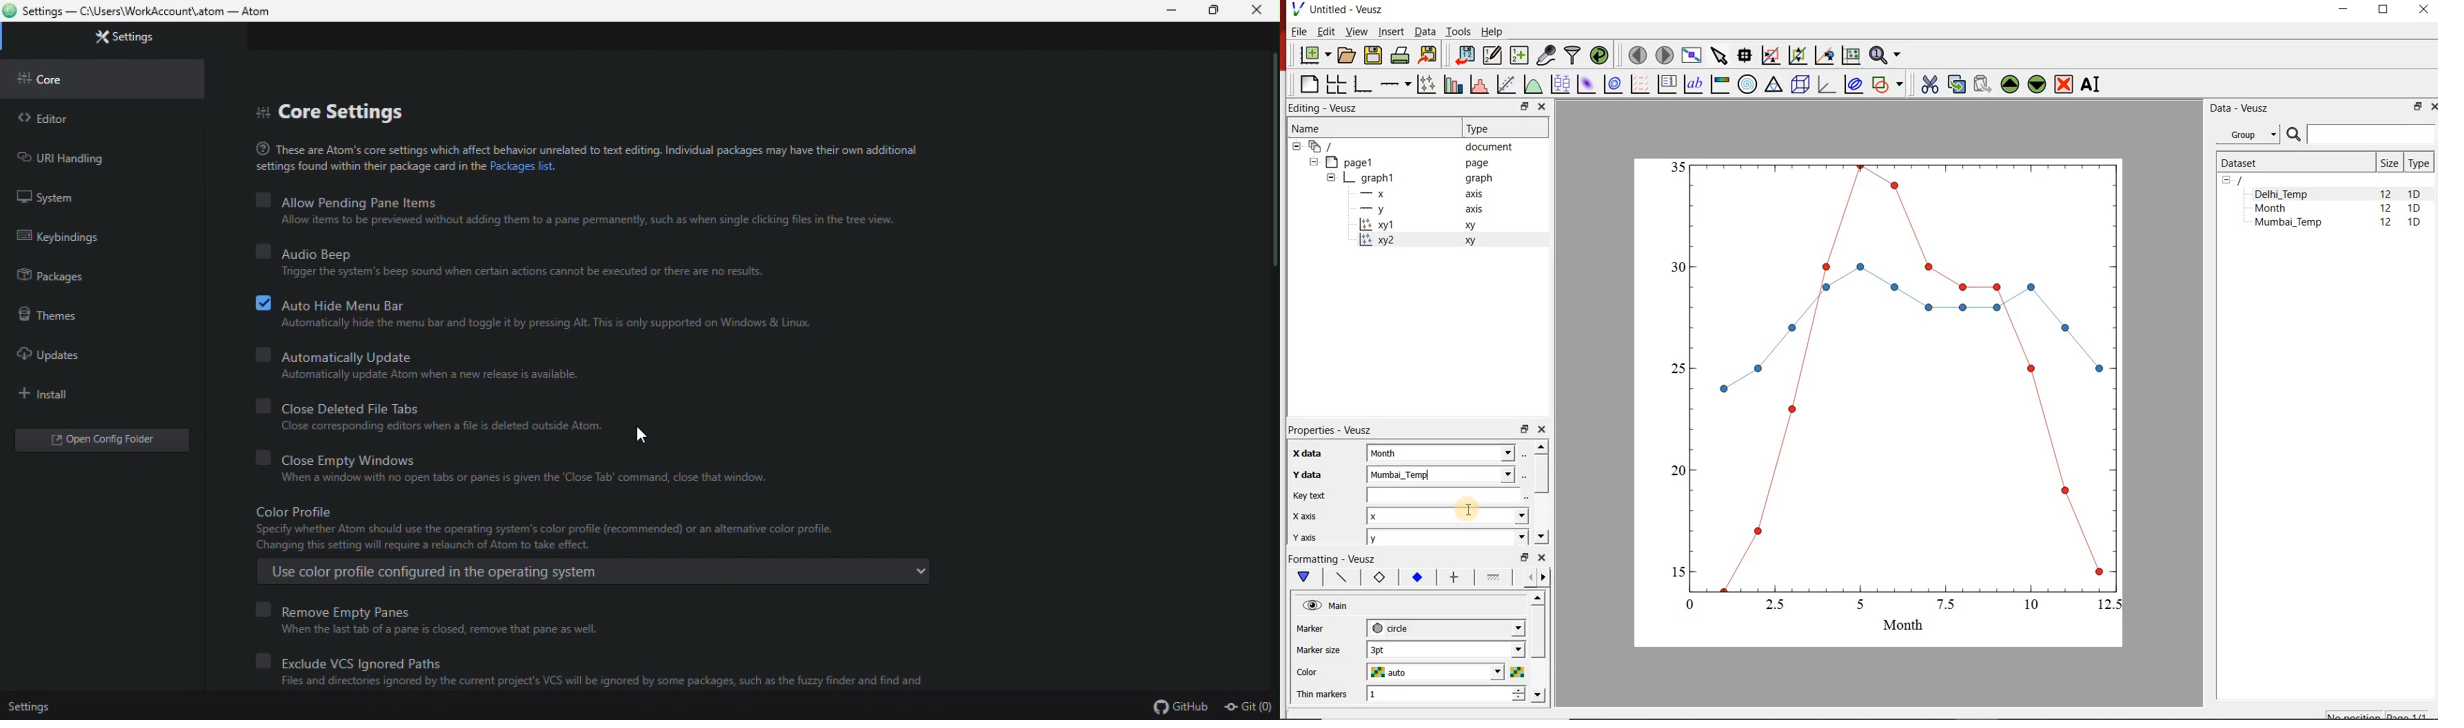 This screenshot has width=2464, height=728. What do you see at coordinates (1851, 56) in the screenshot?
I see `click to reset graph axes` at bounding box center [1851, 56].